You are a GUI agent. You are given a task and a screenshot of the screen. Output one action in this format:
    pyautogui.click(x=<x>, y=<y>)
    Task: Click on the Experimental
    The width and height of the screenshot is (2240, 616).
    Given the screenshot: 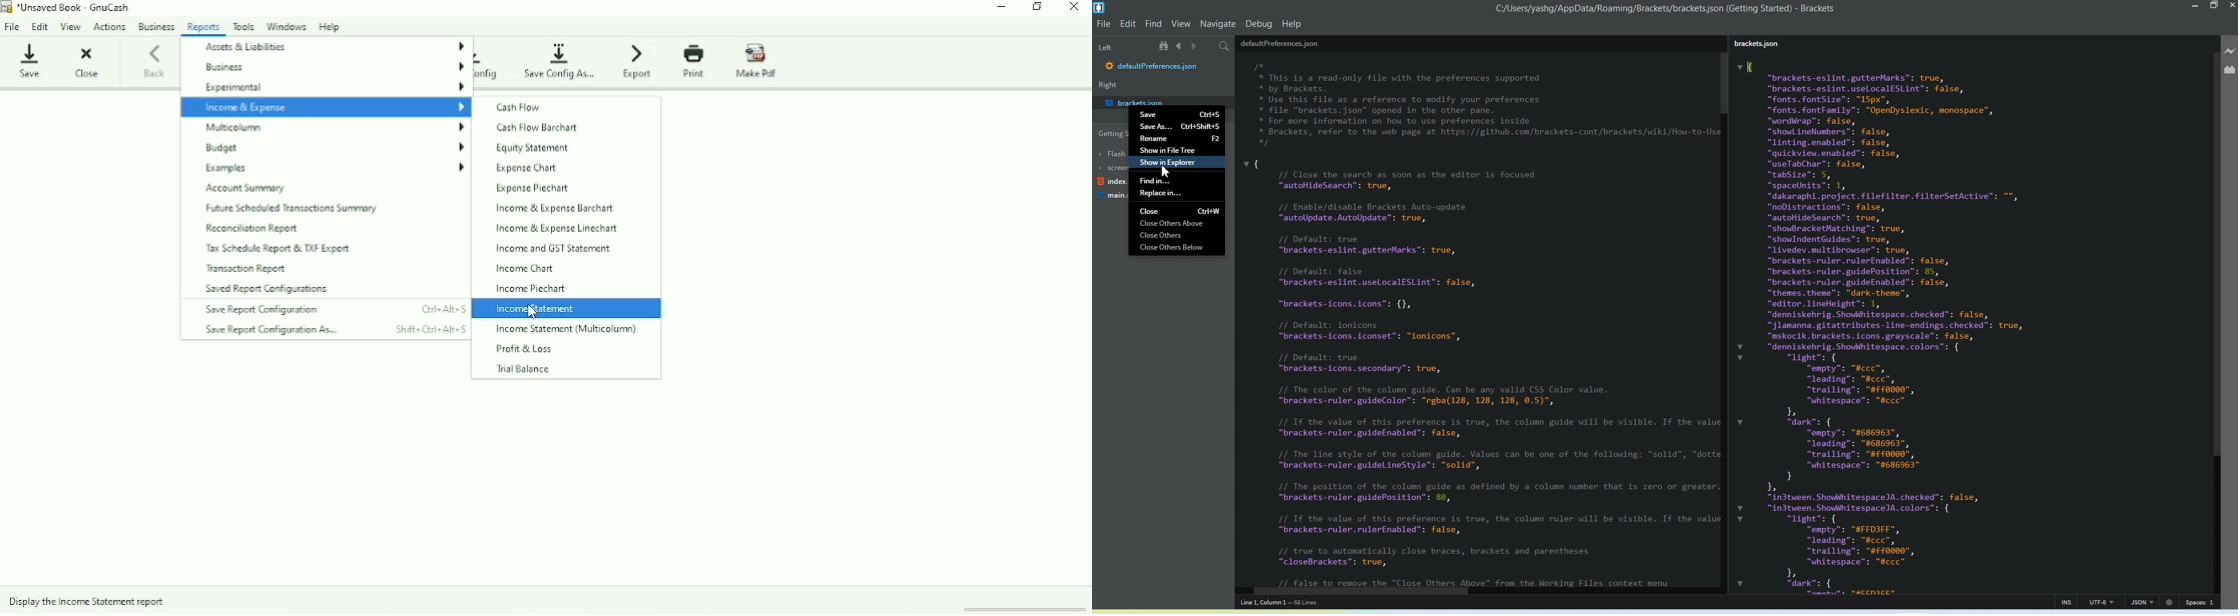 What is the action you would take?
    pyautogui.click(x=334, y=88)
    